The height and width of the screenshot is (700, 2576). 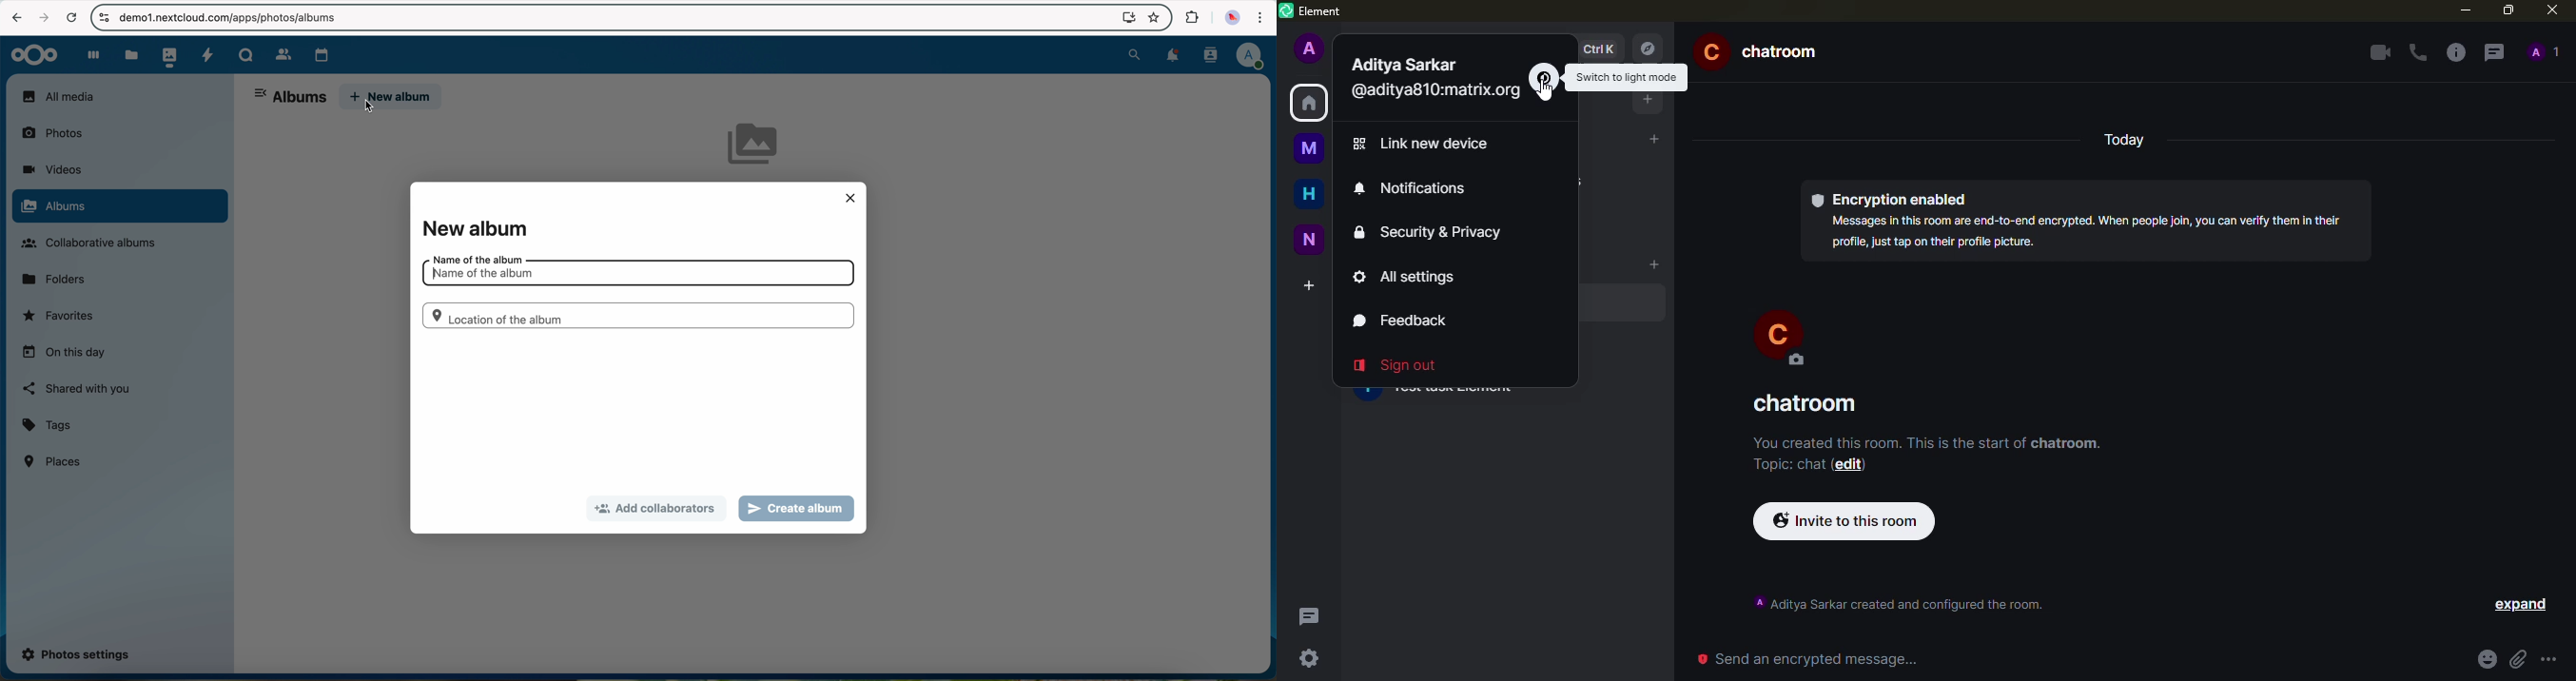 What do you see at coordinates (2131, 140) in the screenshot?
I see `today` at bounding box center [2131, 140].